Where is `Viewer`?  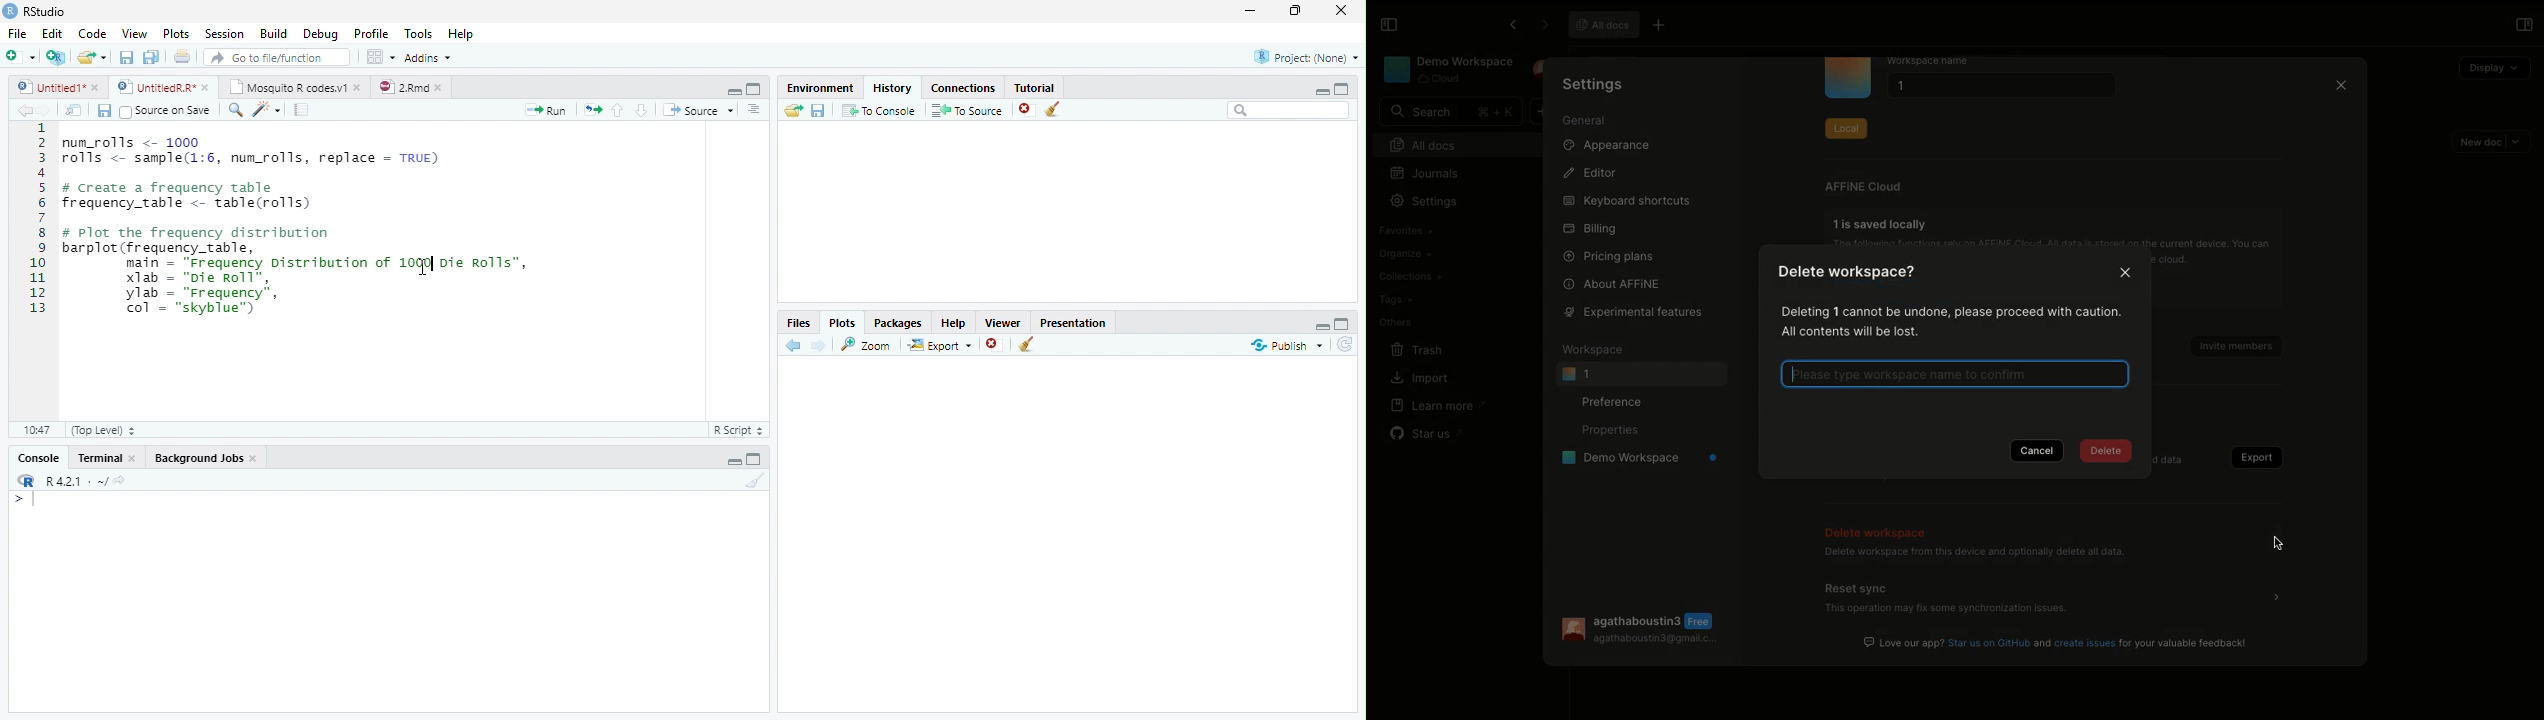 Viewer is located at coordinates (1002, 321).